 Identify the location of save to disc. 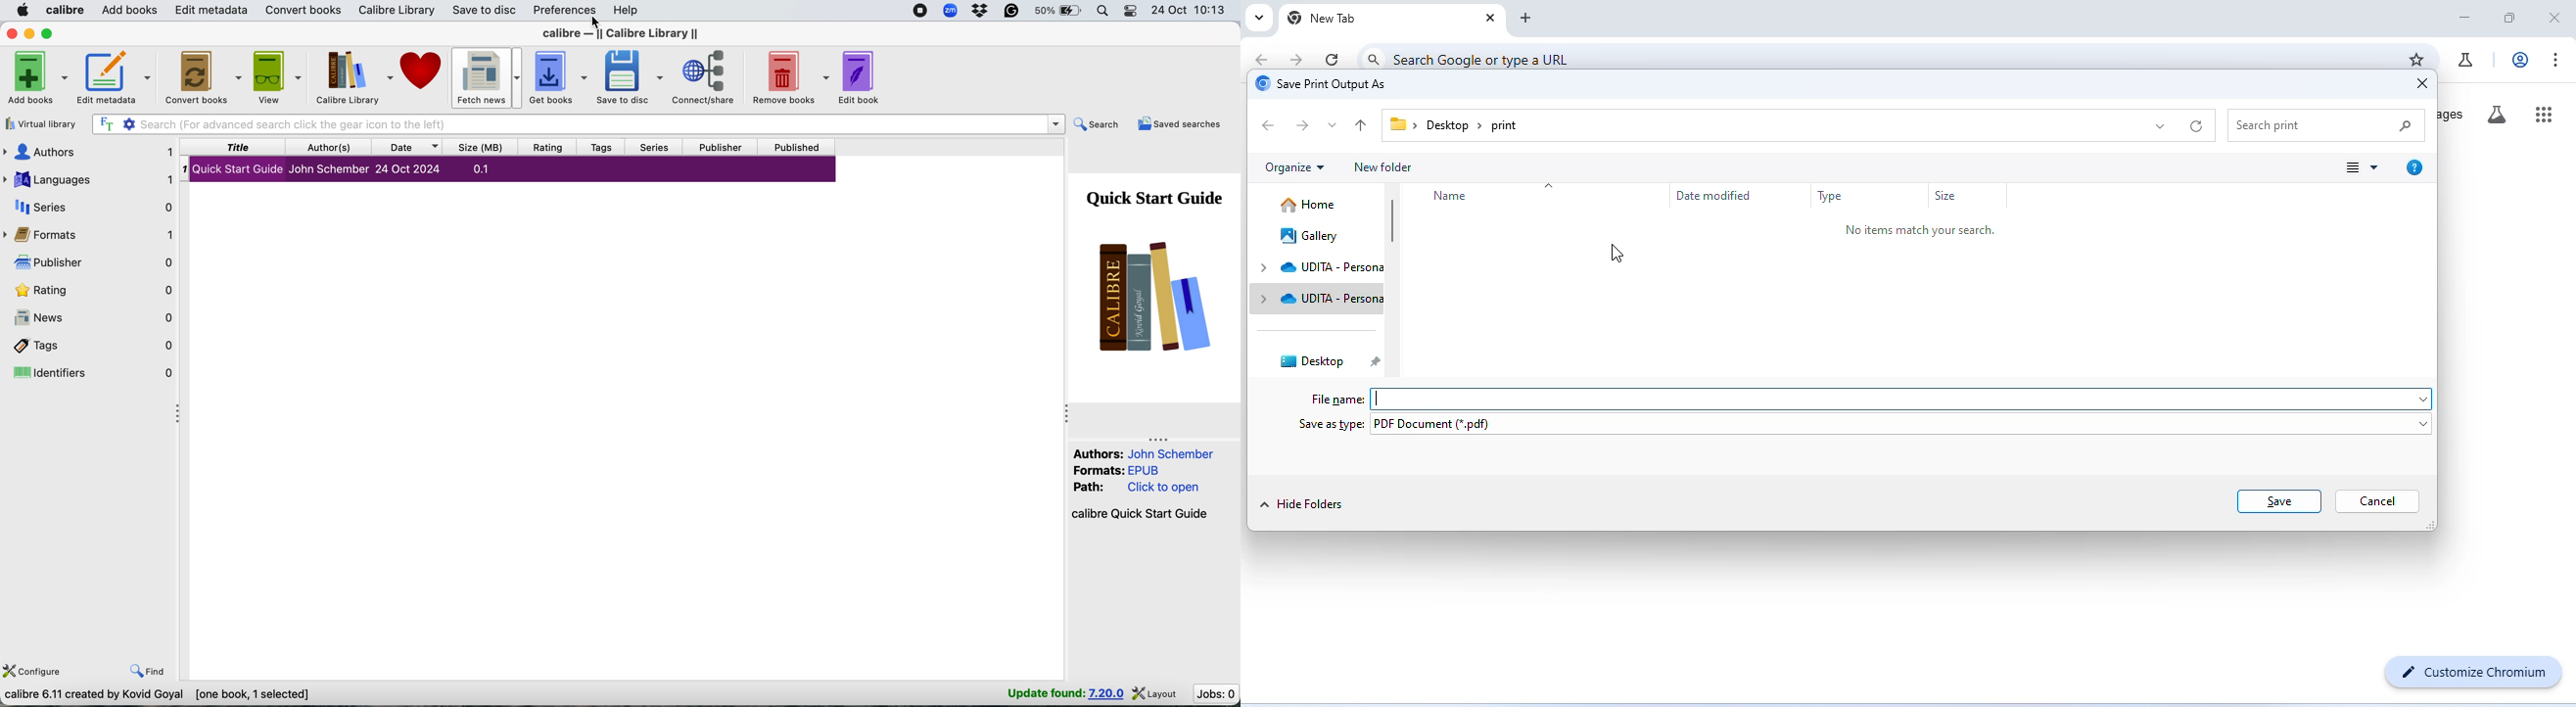
(482, 11).